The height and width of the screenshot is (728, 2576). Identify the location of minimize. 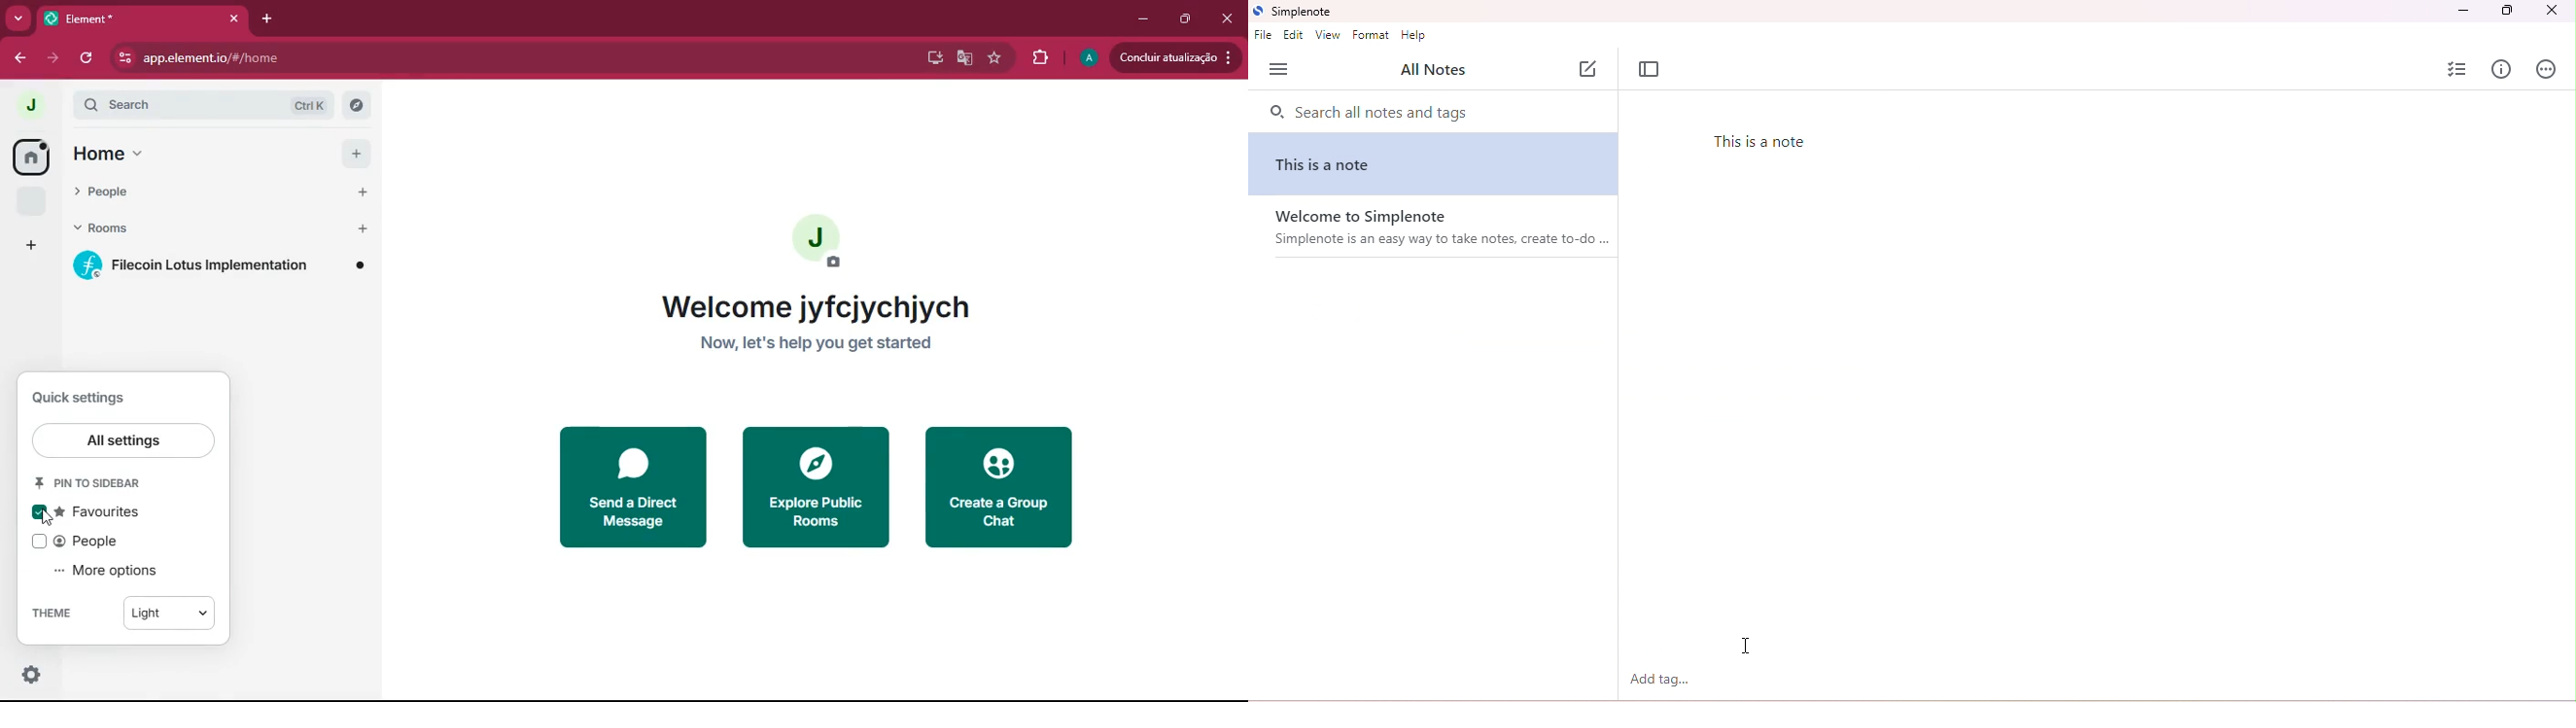
(2464, 11).